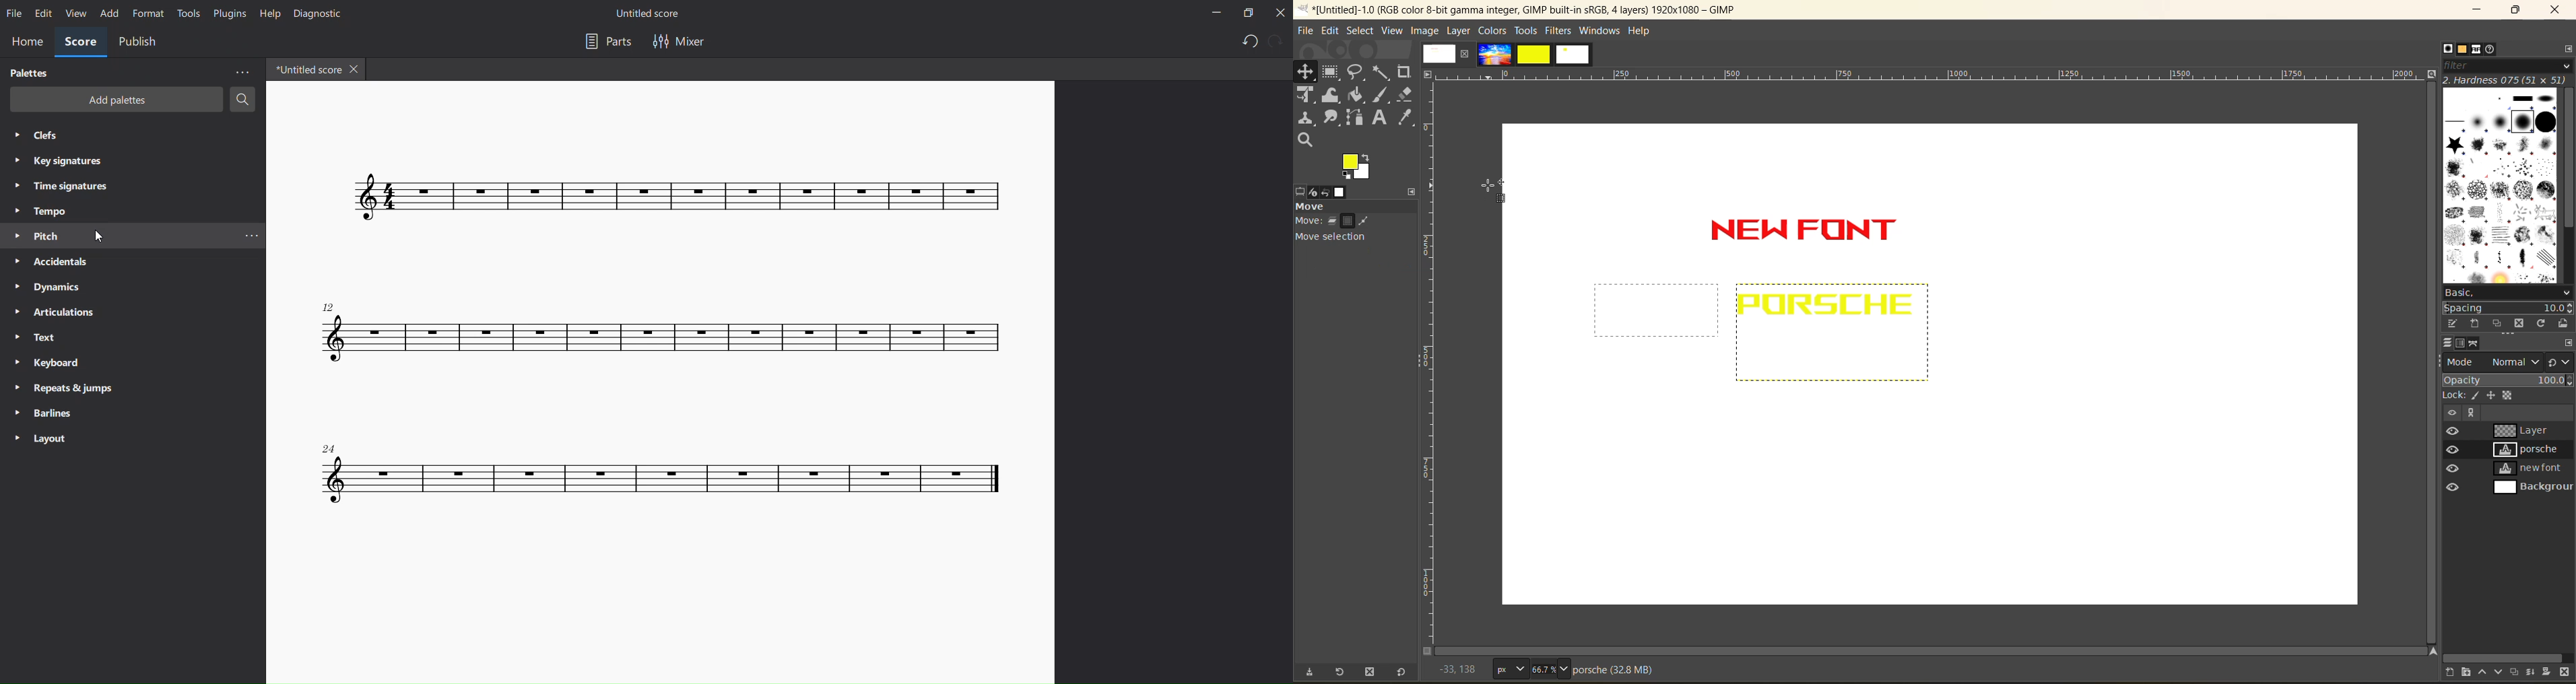 This screenshot has width=2576, height=700. What do you see at coordinates (2507, 379) in the screenshot?
I see `opacity` at bounding box center [2507, 379].